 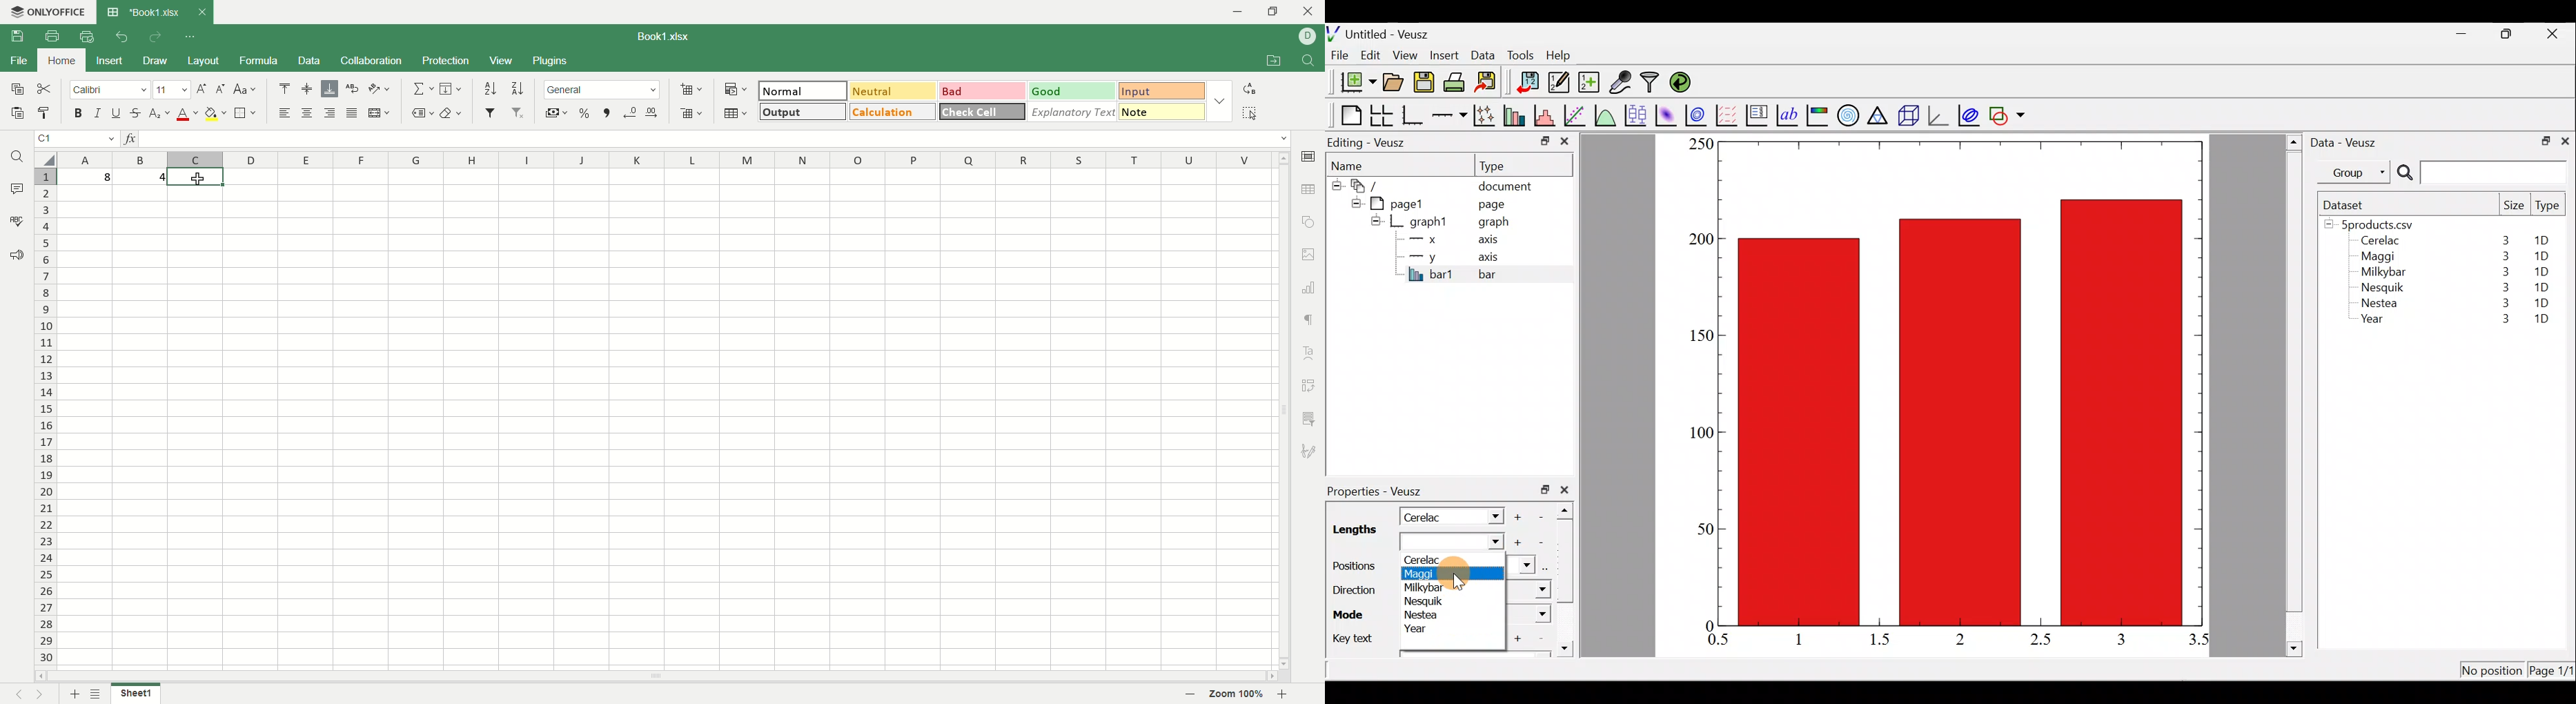 I want to click on Histogram of a dataset, so click(x=1548, y=116).